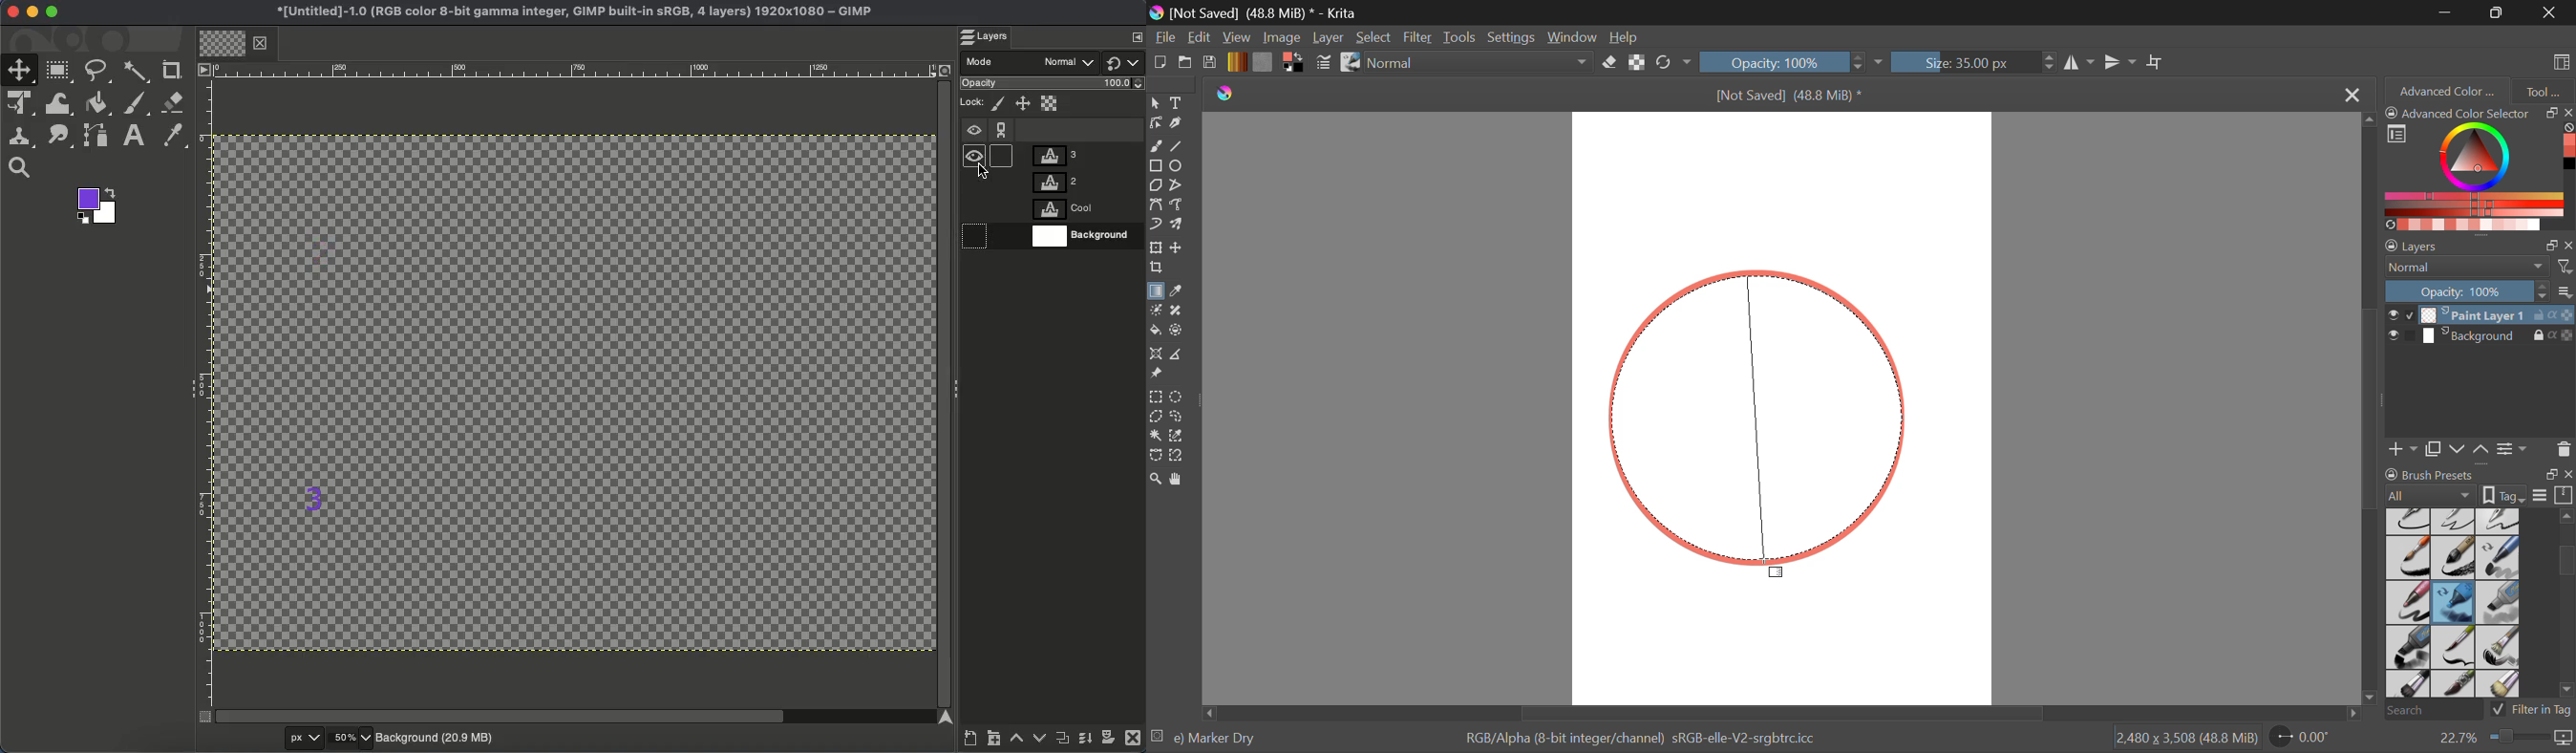 The width and height of the screenshot is (2576, 756). What do you see at coordinates (60, 105) in the screenshot?
I see `Warp transformation` at bounding box center [60, 105].